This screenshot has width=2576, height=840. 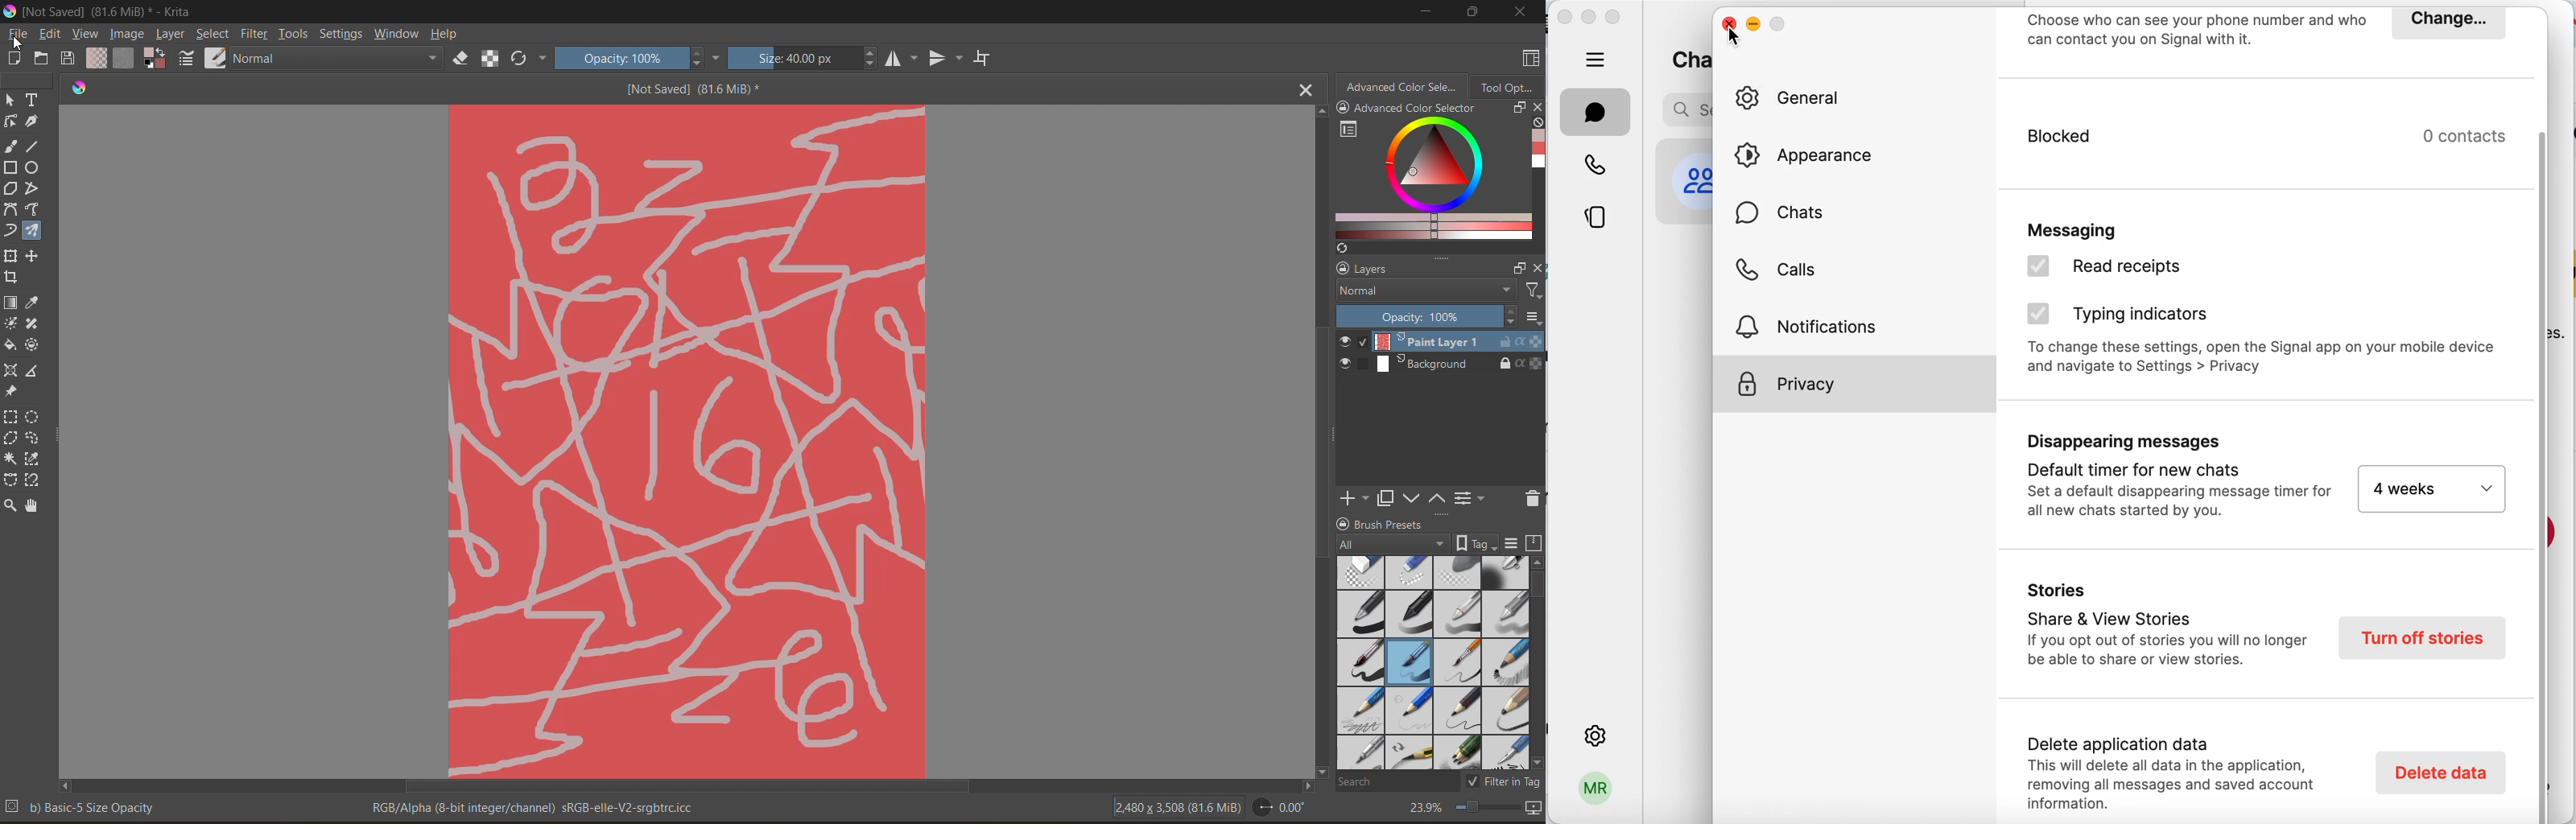 I want to click on create, so click(x=15, y=60).